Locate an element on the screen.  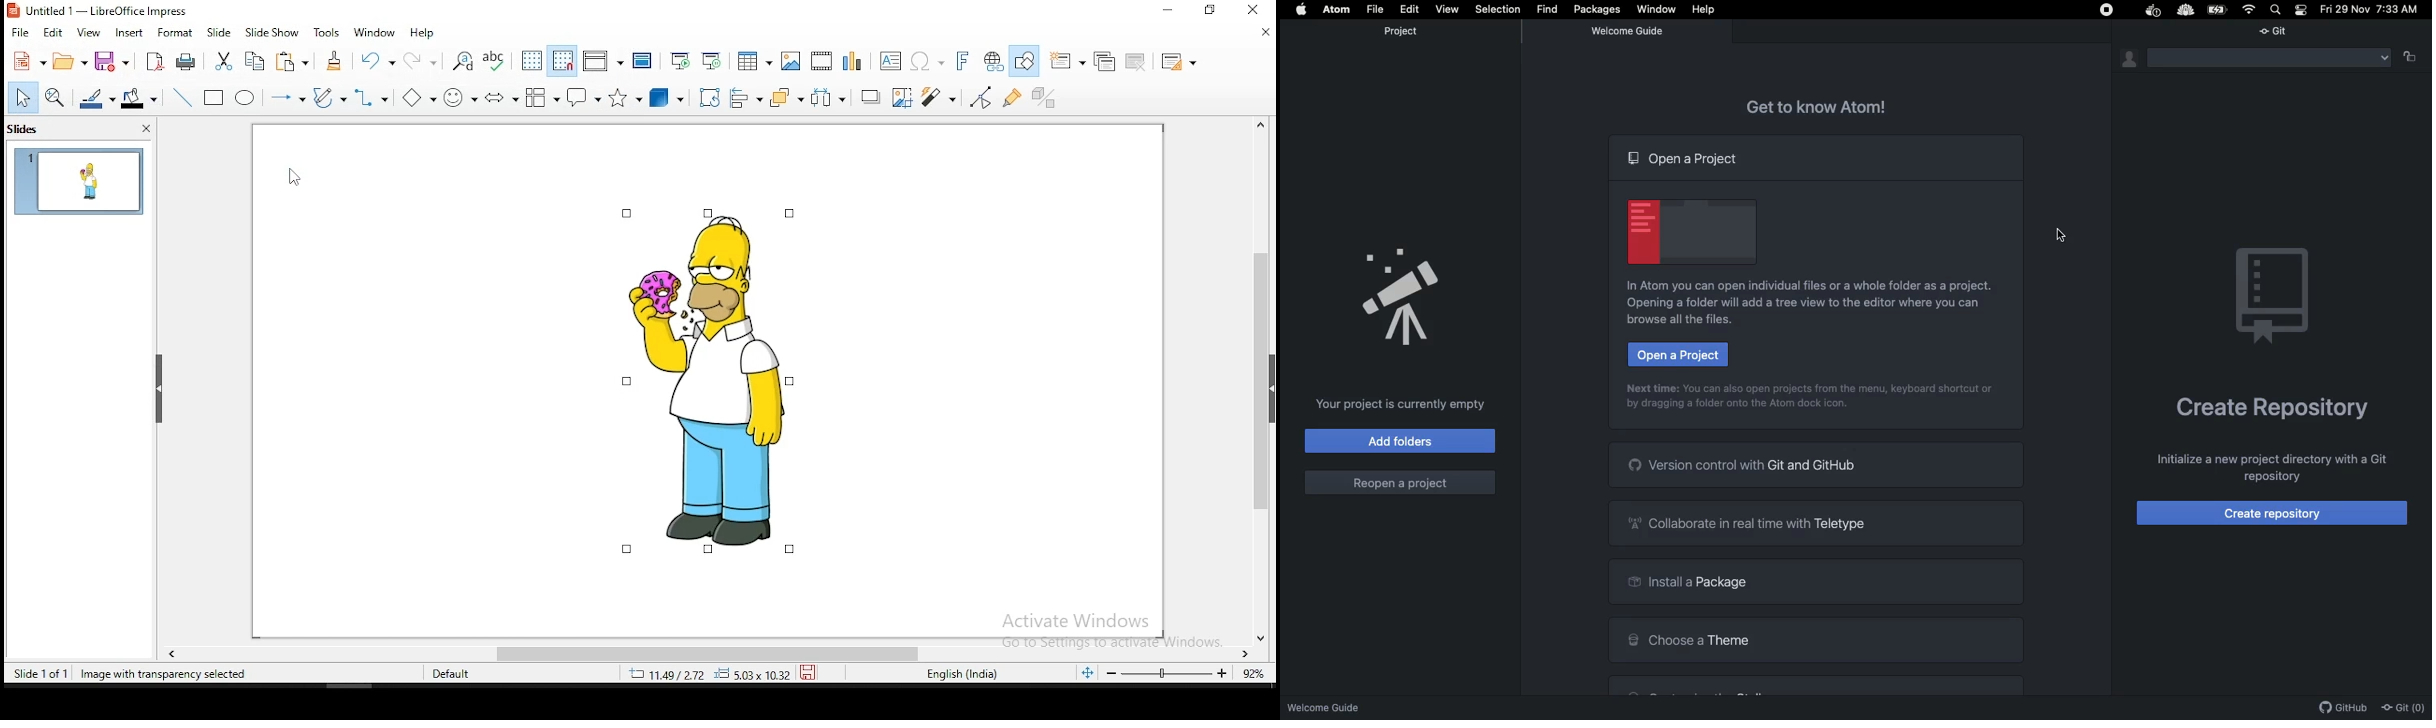
new is located at coordinates (28, 60).